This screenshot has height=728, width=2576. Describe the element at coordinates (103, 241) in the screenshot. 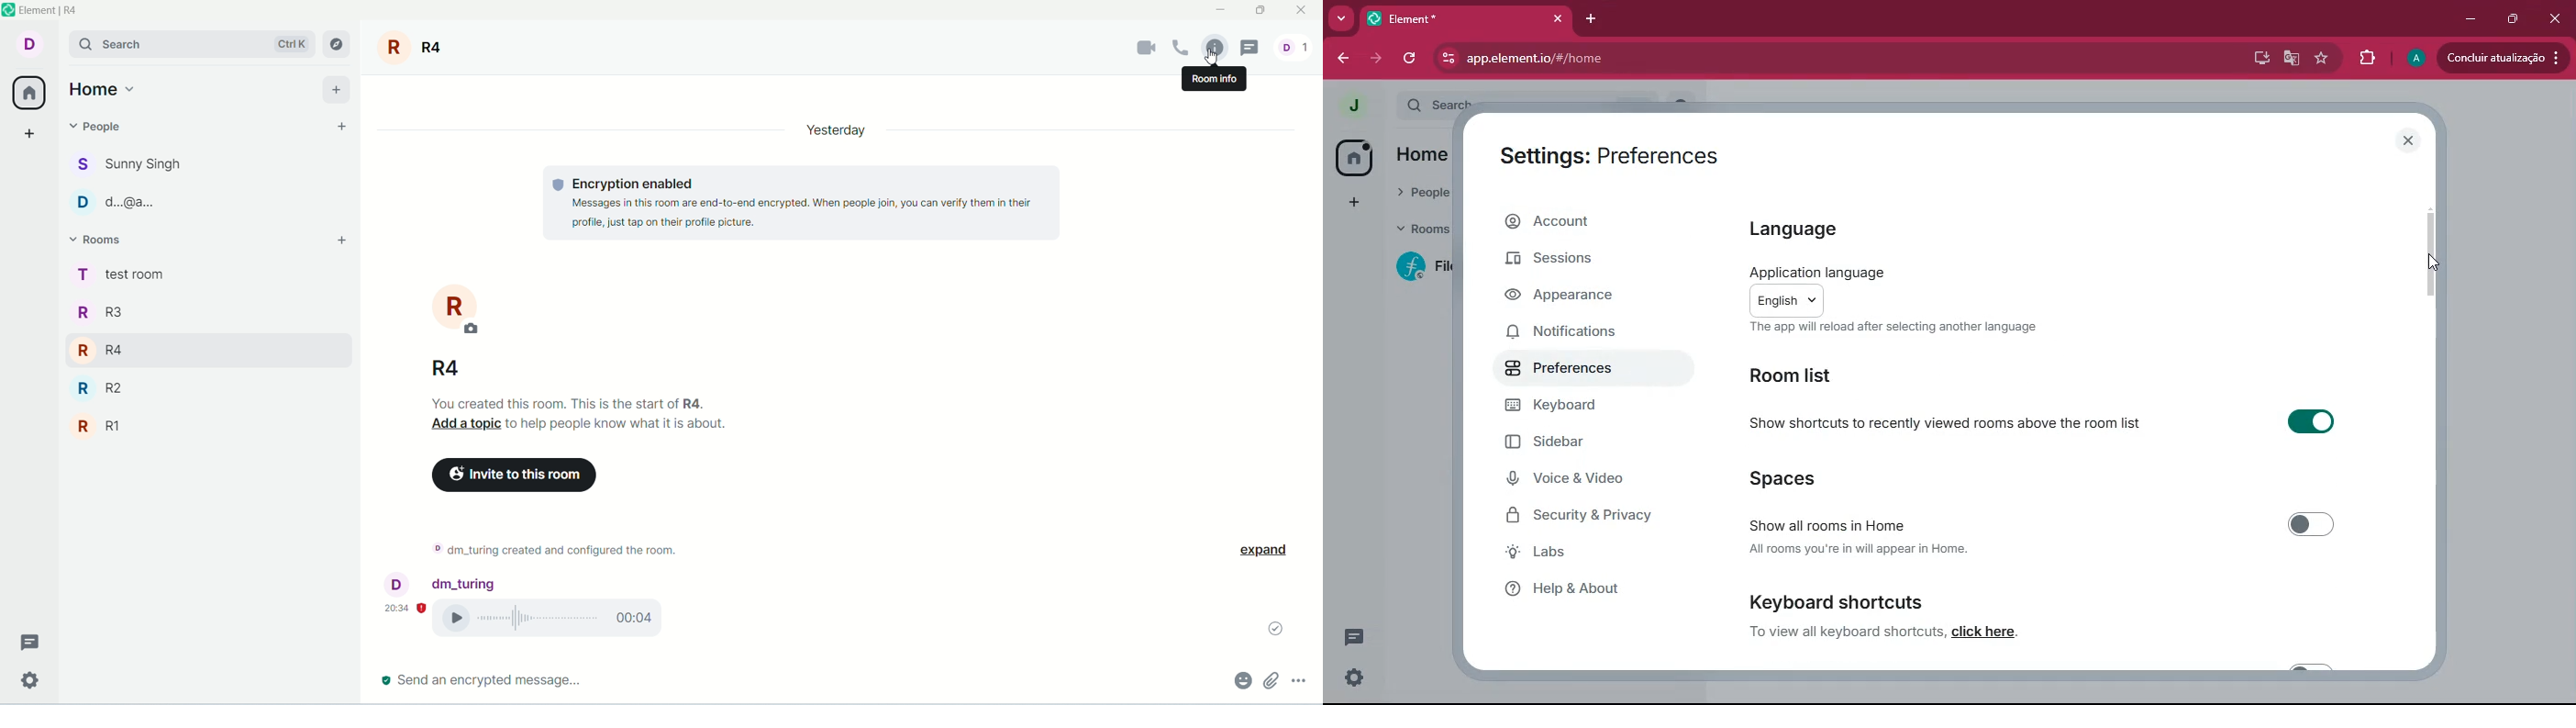

I see `rooms` at that location.